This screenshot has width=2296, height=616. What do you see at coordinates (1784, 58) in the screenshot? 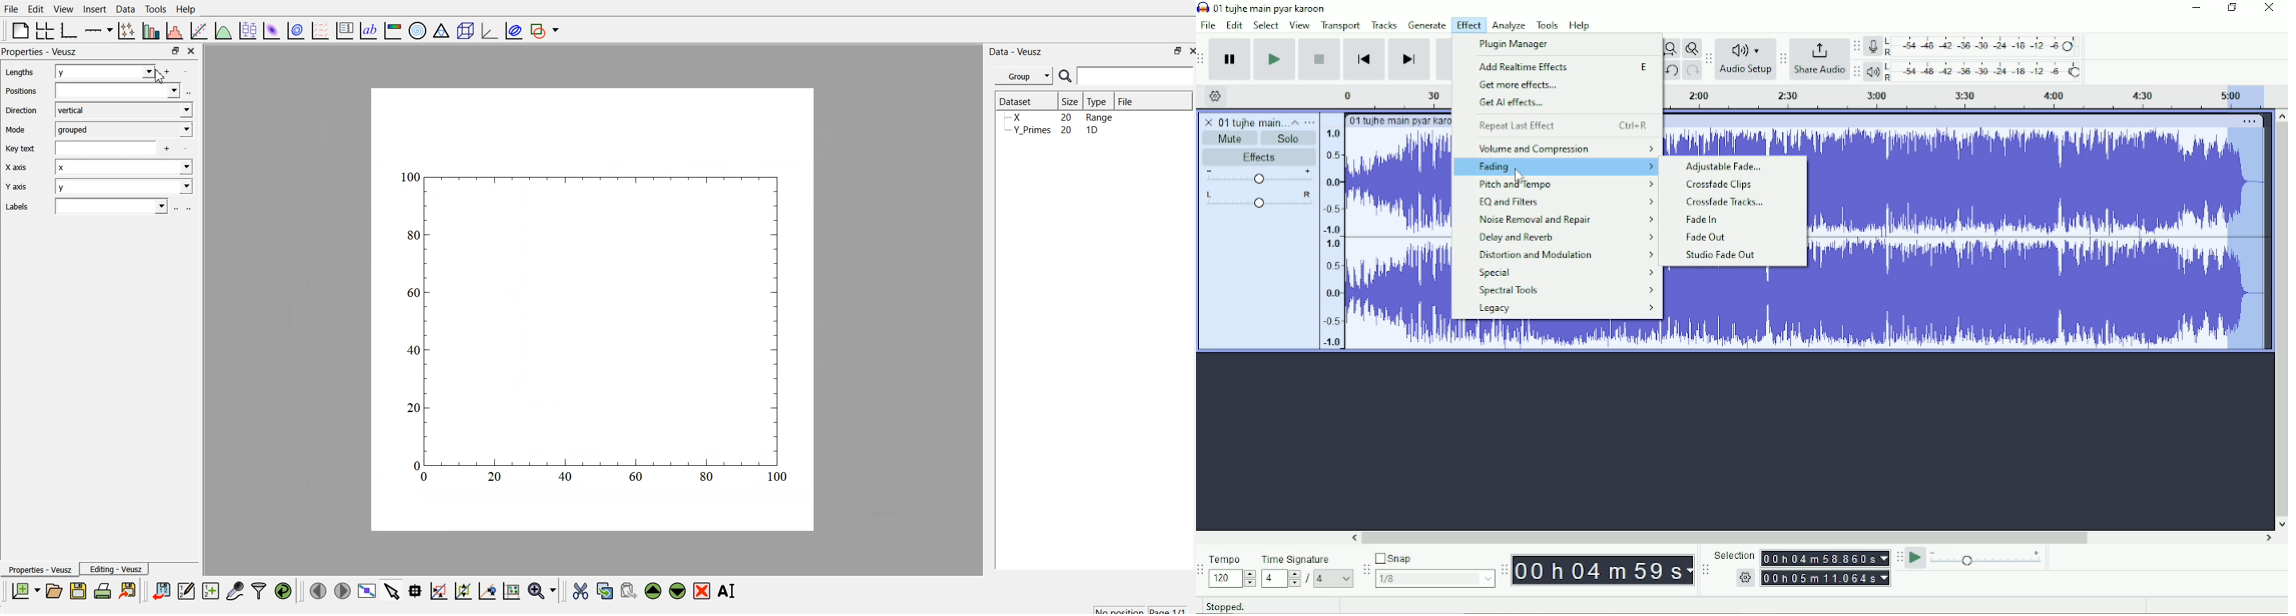
I see `Audacity share audio toolbar` at bounding box center [1784, 58].